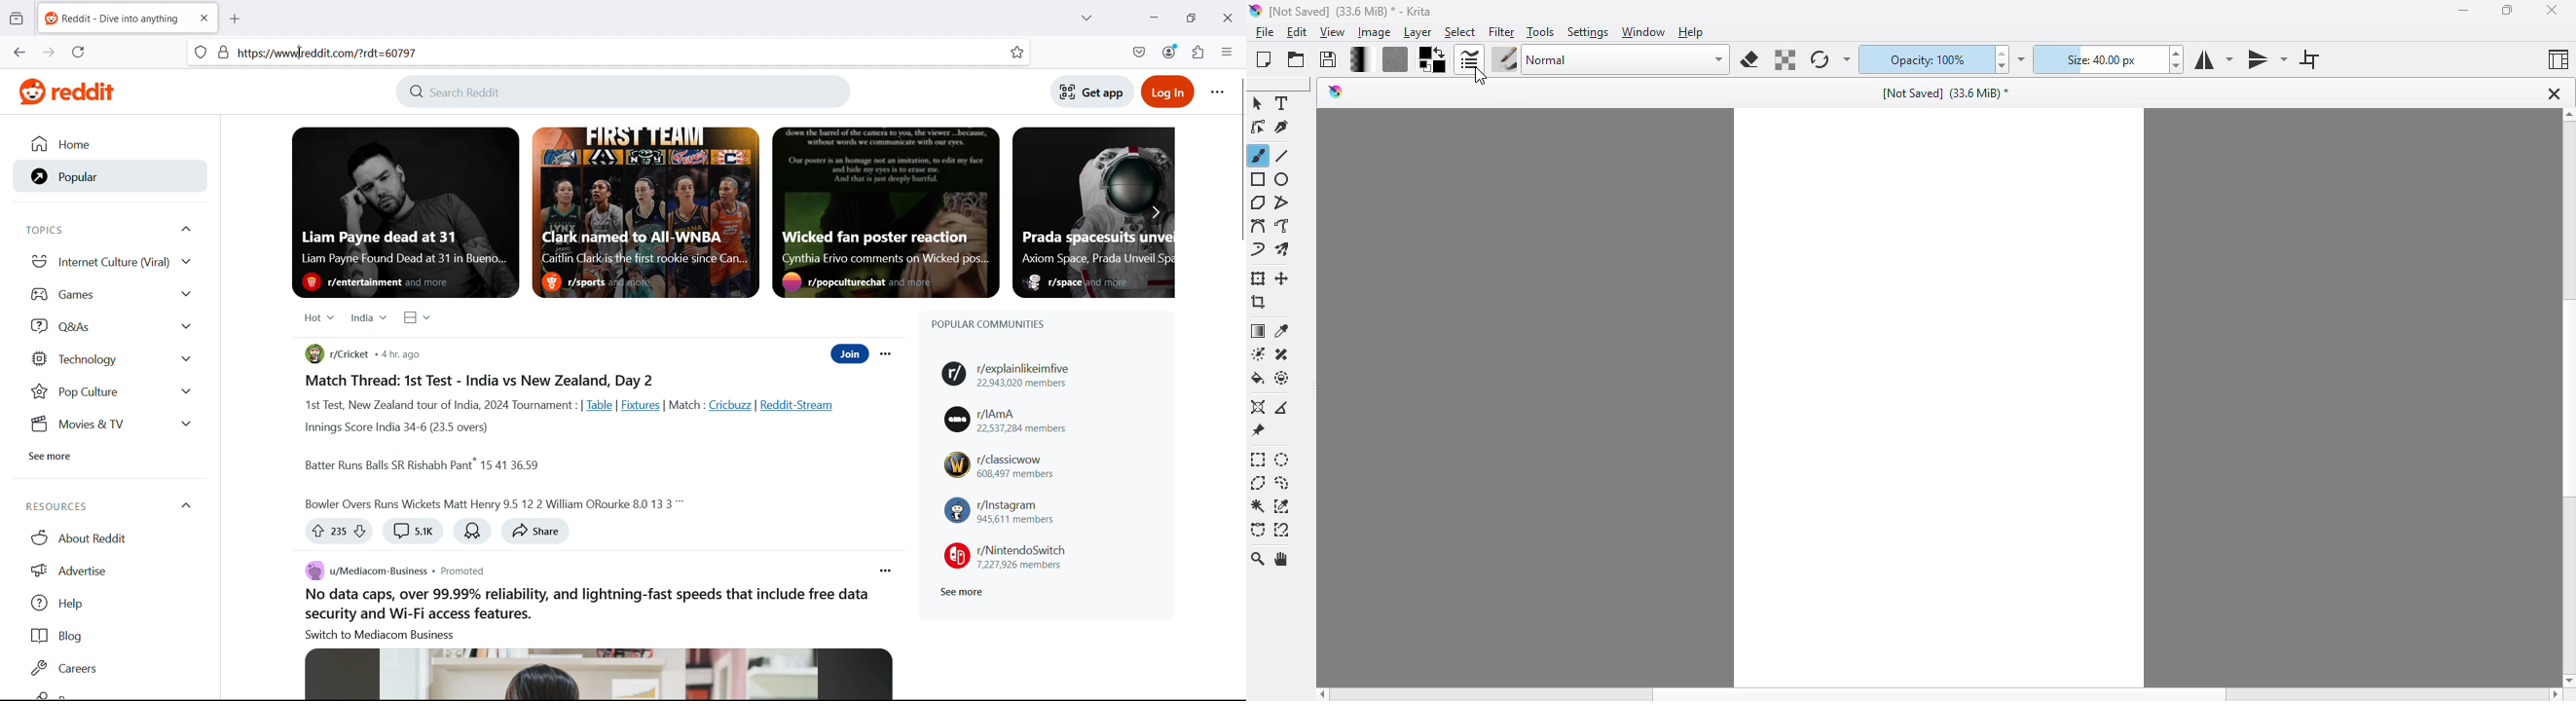  What do you see at coordinates (112, 229) in the screenshot?
I see `Topics` at bounding box center [112, 229].